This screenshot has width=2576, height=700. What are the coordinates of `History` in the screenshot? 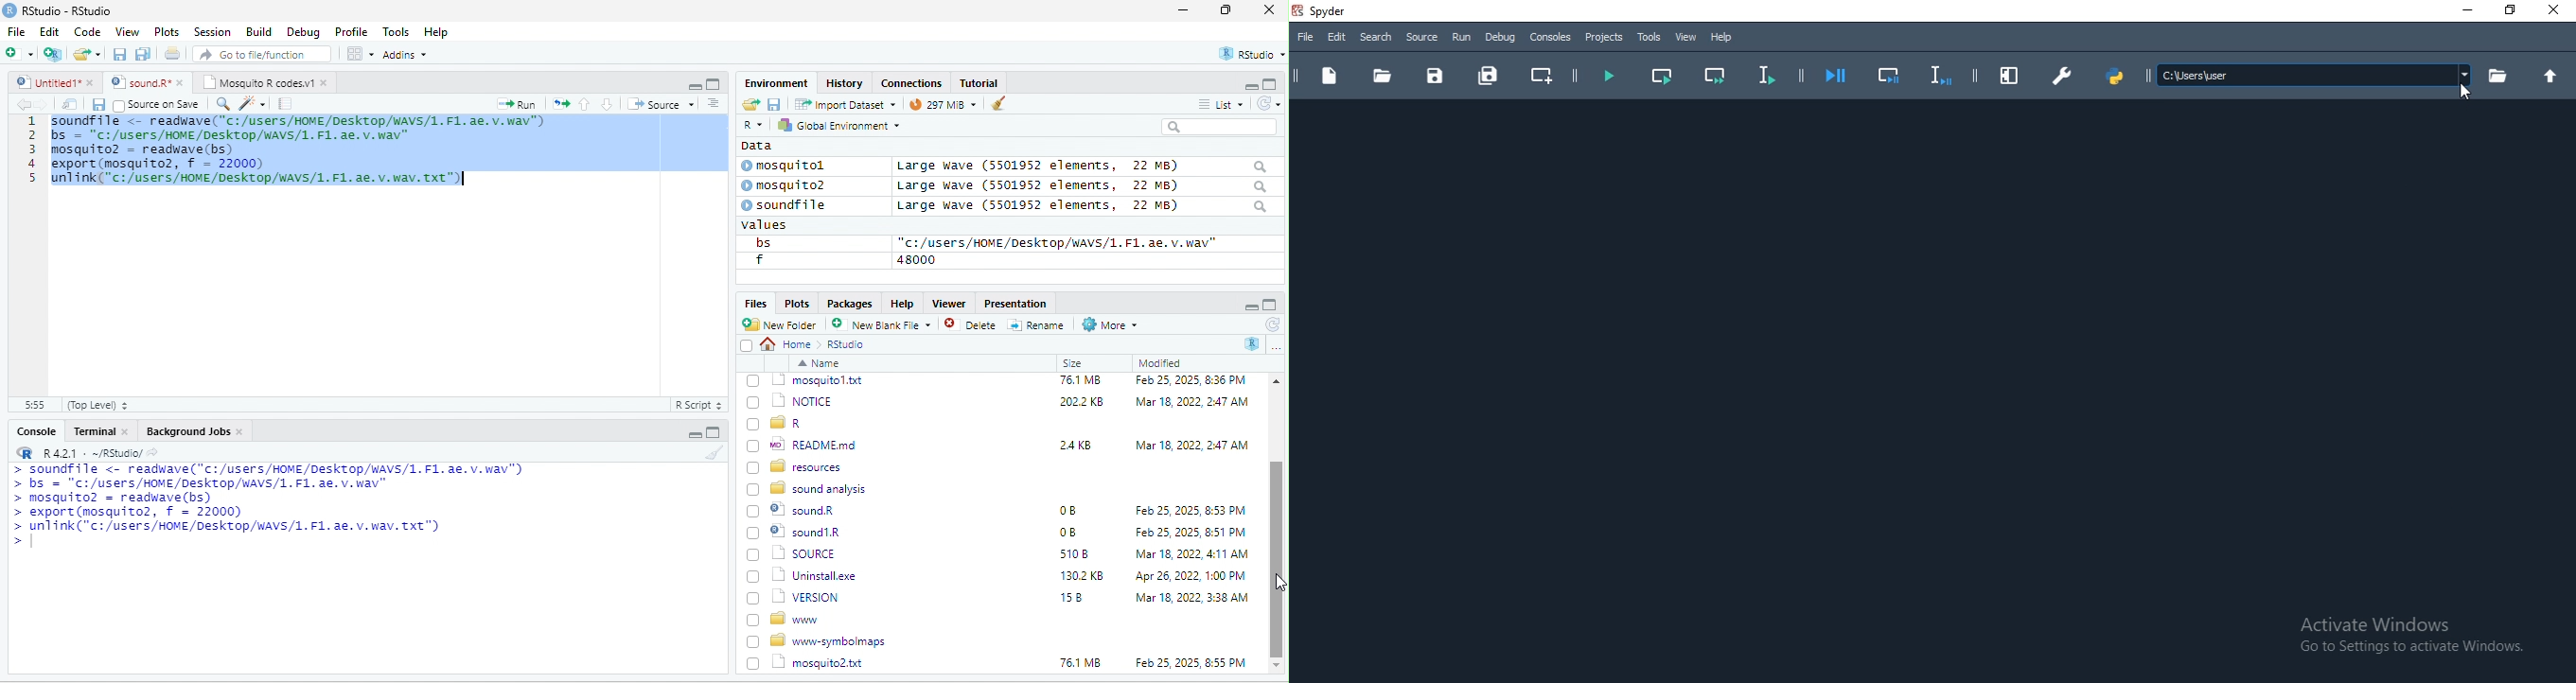 It's located at (845, 82).